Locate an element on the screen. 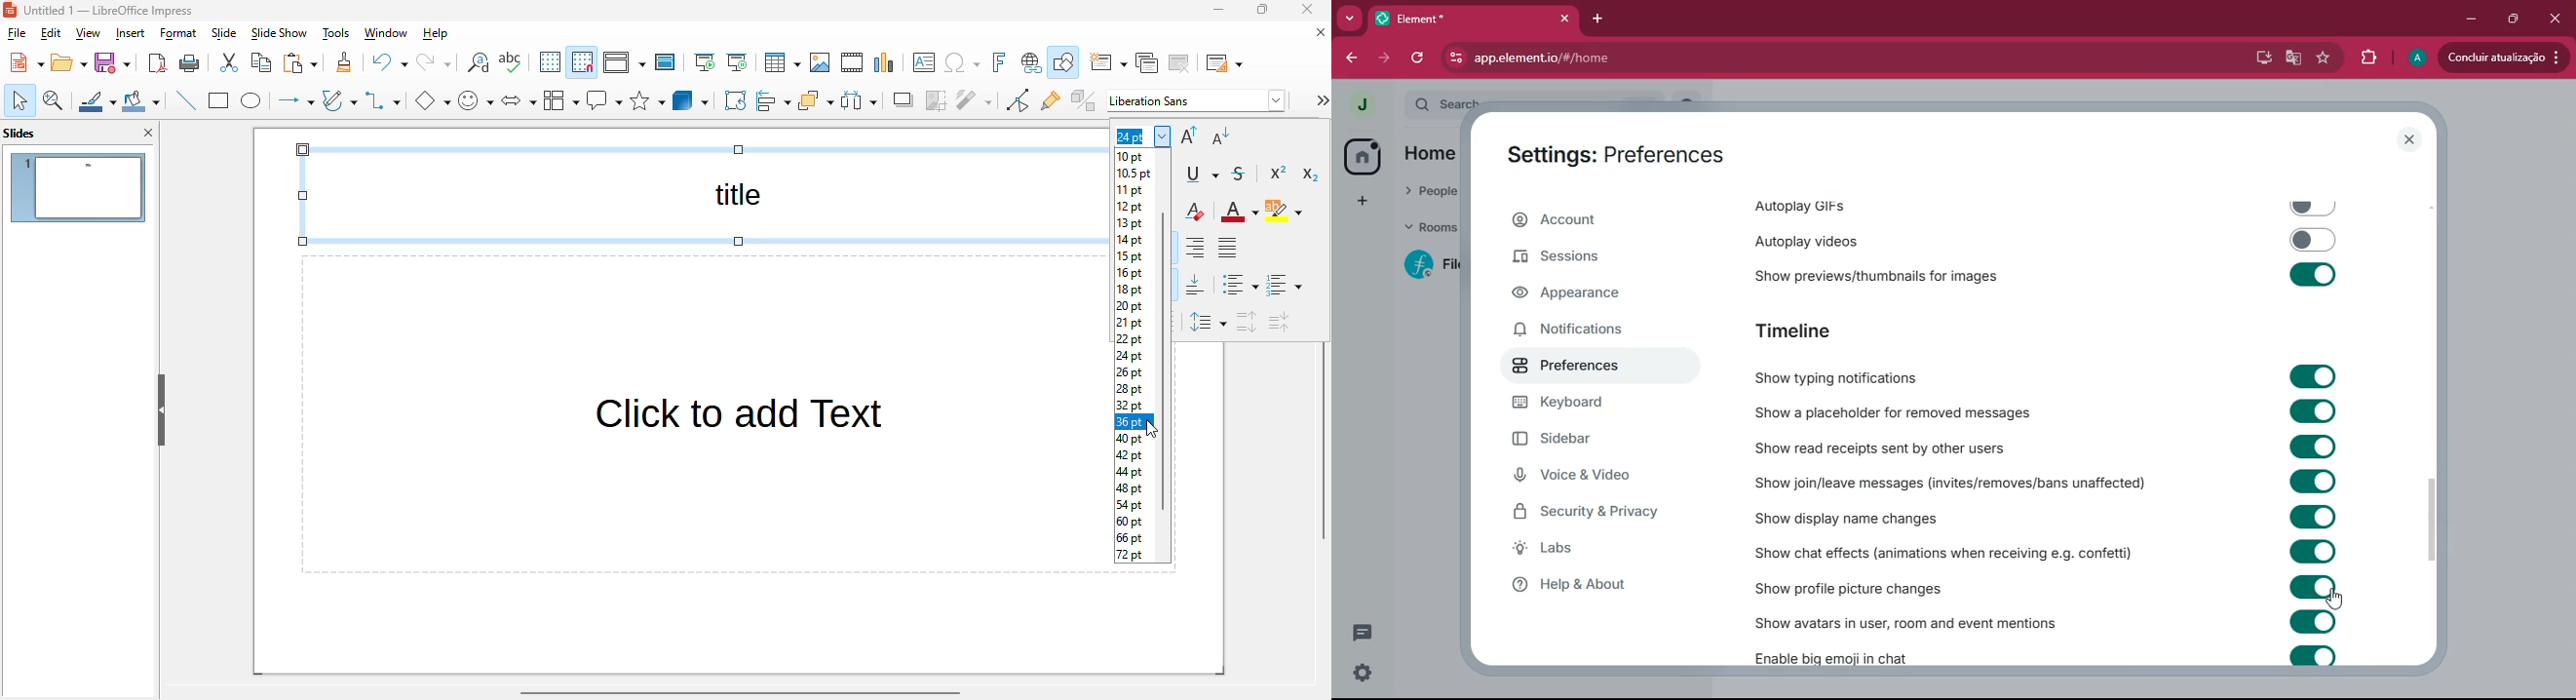 This screenshot has width=2576, height=700. connectors is located at coordinates (383, 100).